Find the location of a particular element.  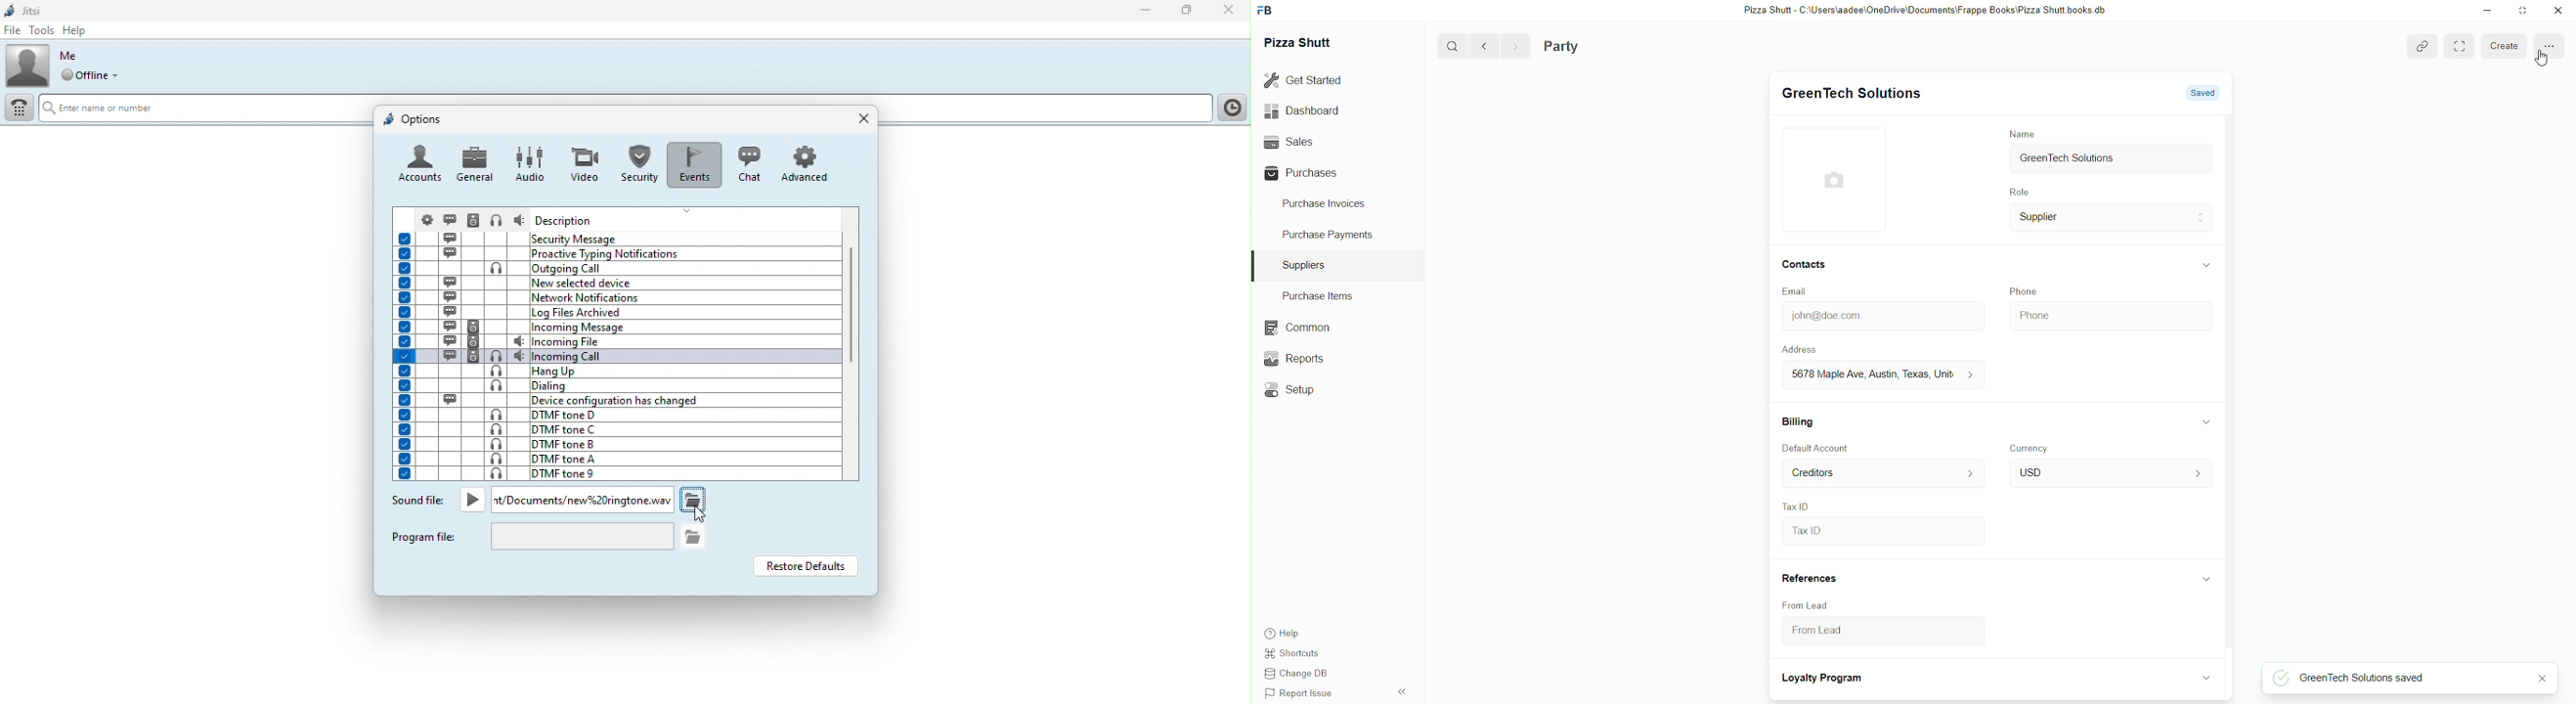

cursor is located at coordinates (2542, 59).